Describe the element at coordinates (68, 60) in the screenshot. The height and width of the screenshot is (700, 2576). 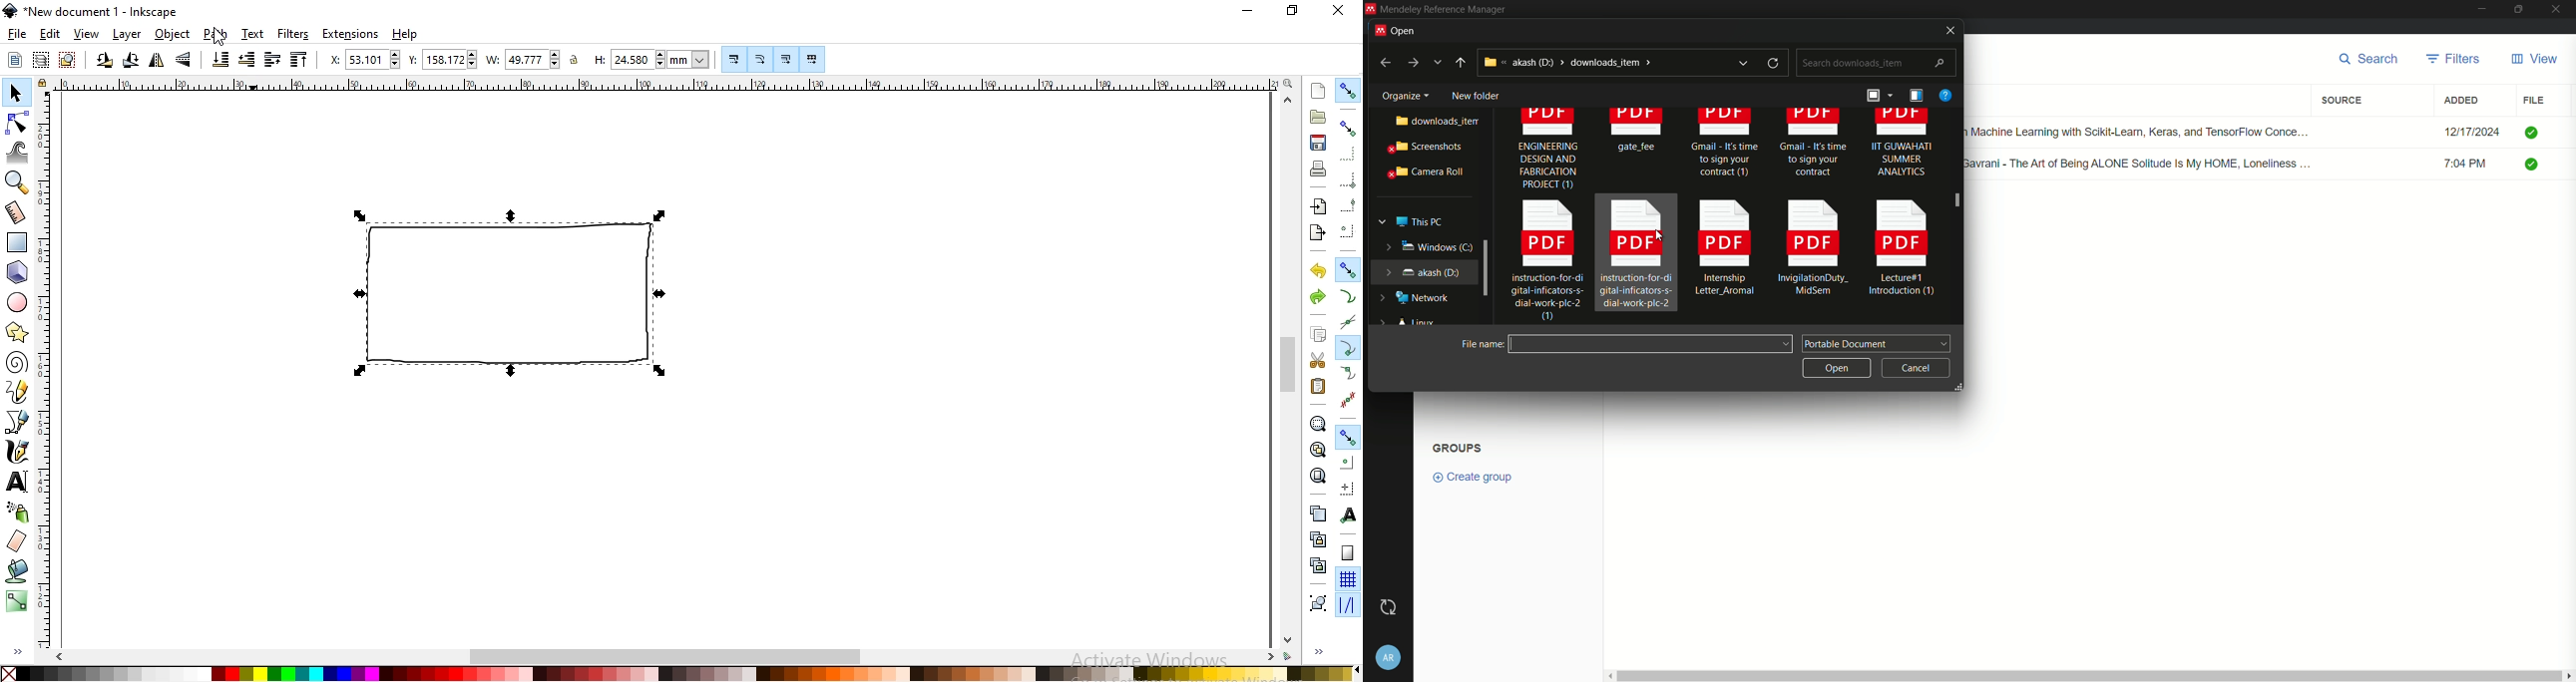
I see `deselect any selected objects or nodes` at that location.